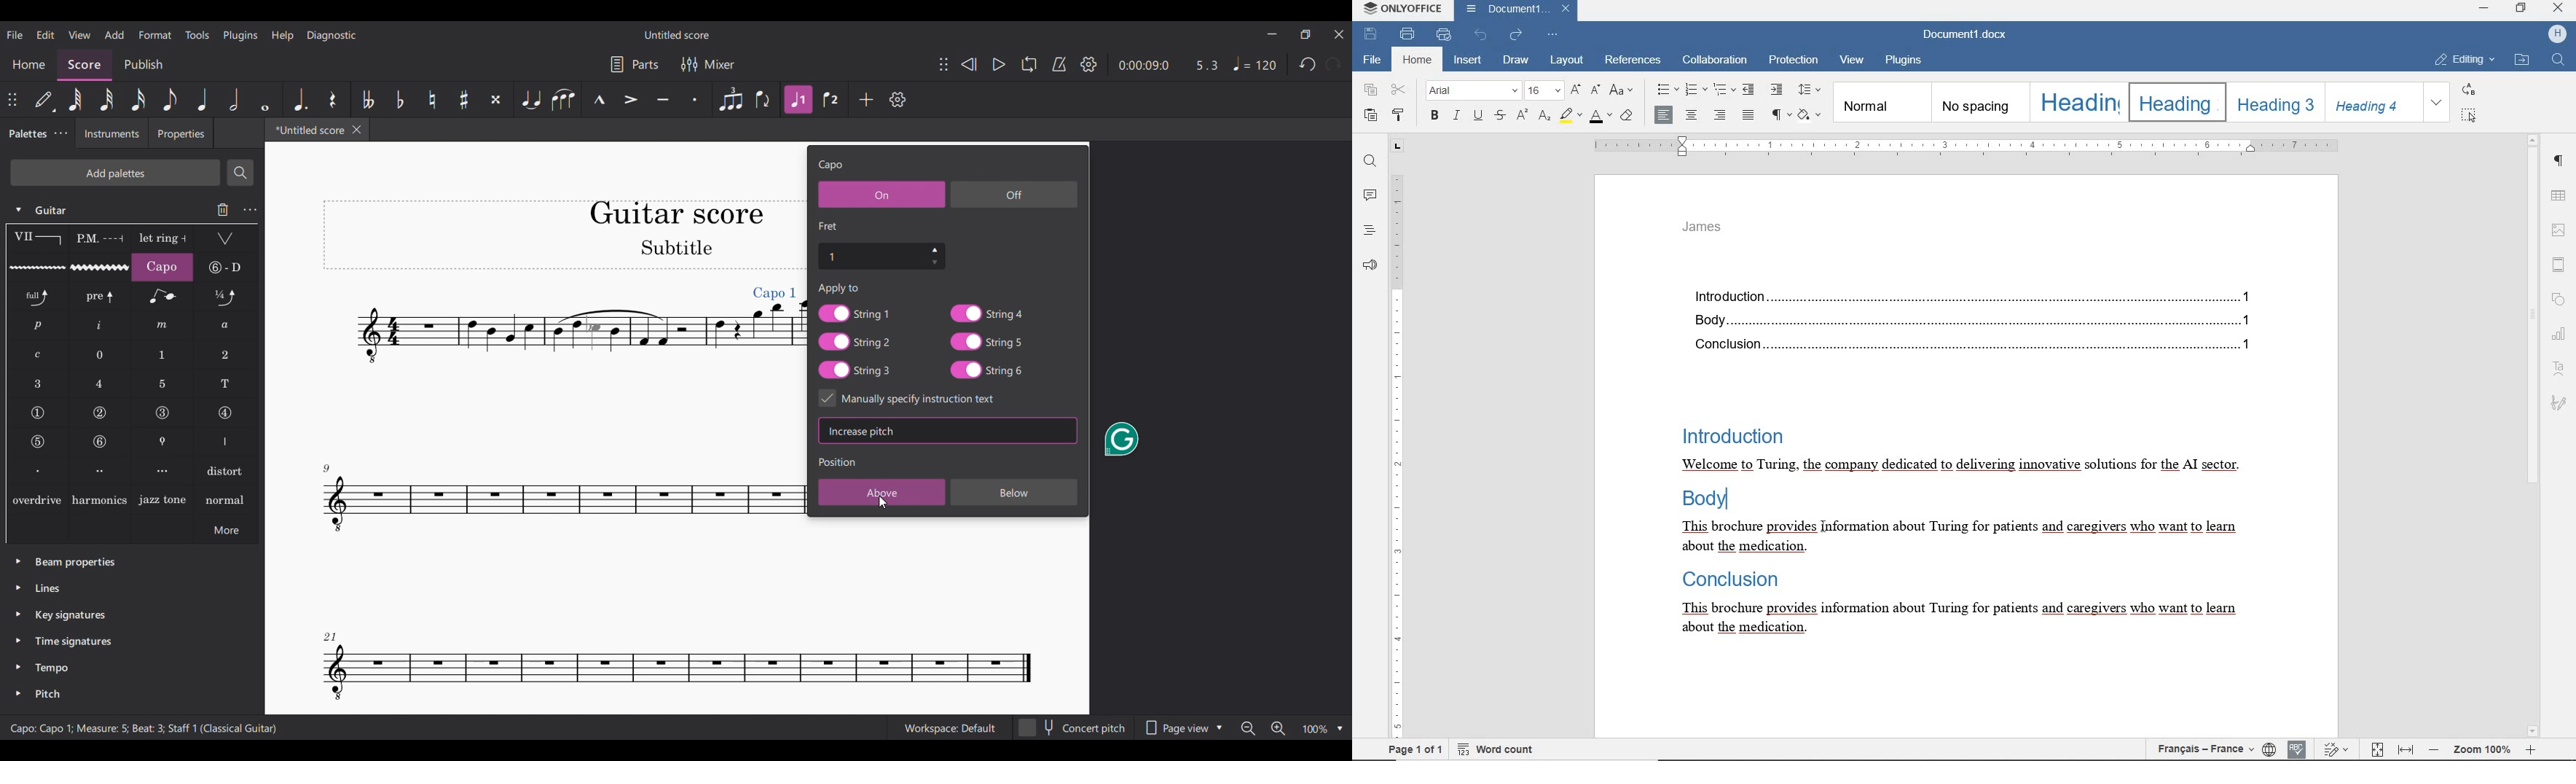 This screenshot has height=784, width=2576. Describe the element at coordinates (1468, 61) in the screenshot. I see `INSERT` at that location.